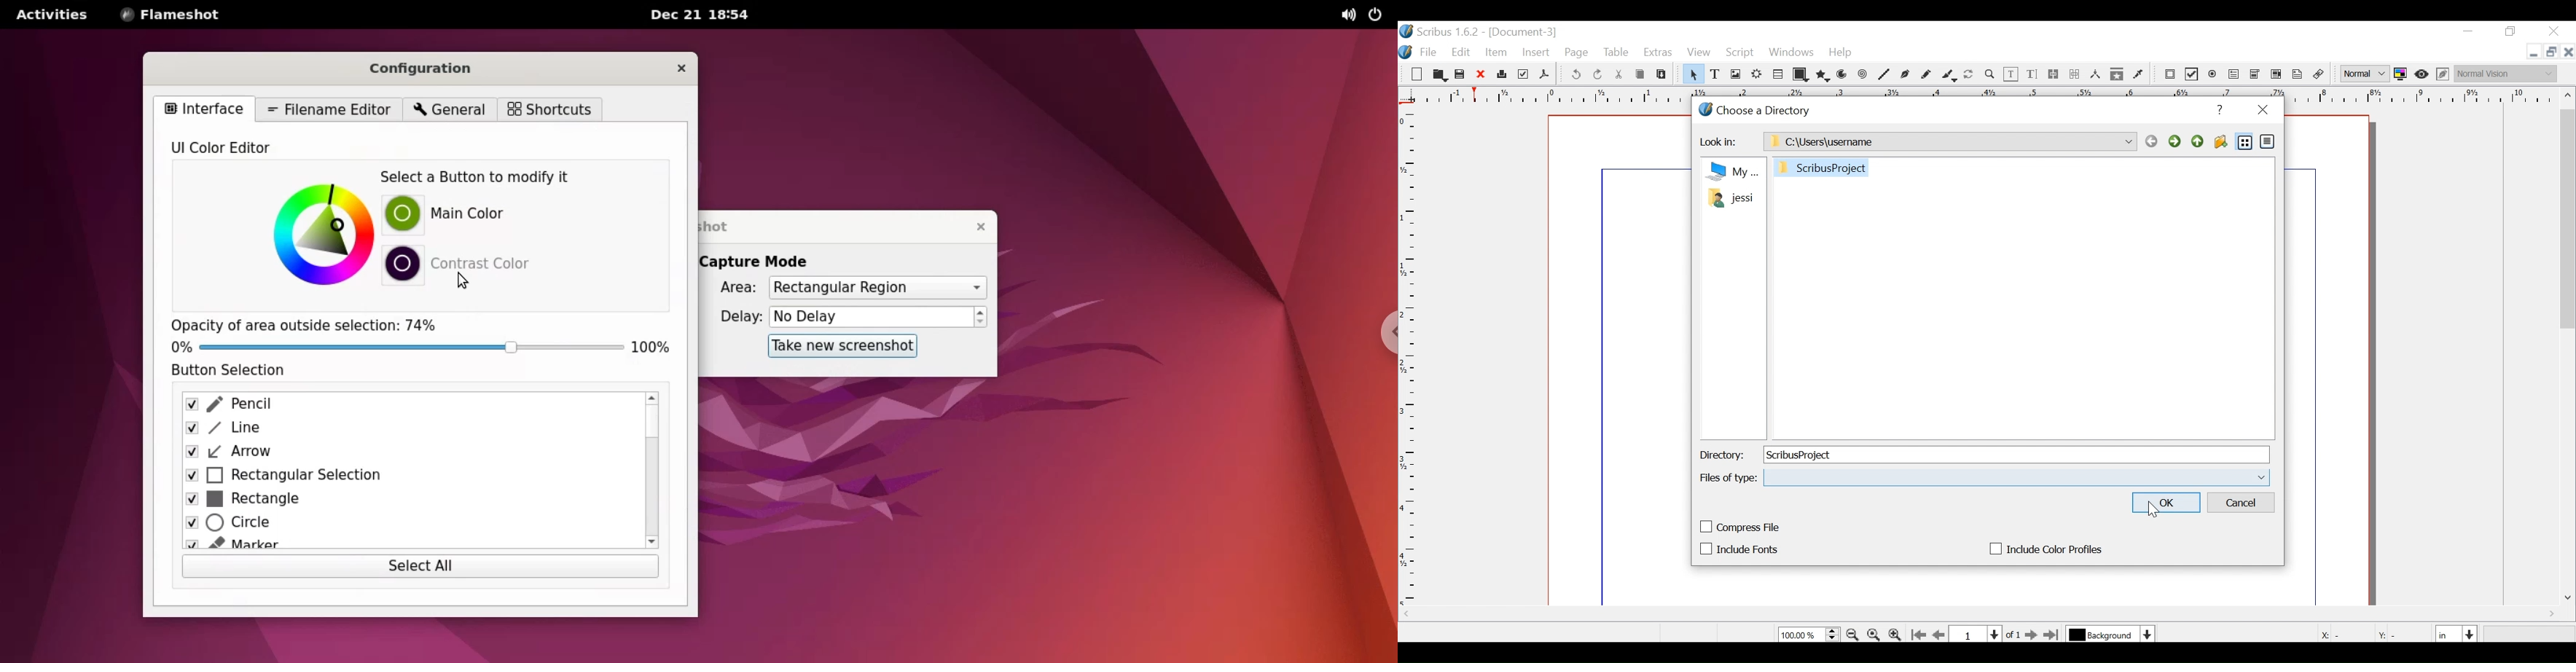 This screenshot has width=2576, height=672. I want to click on Zoom out, so click(1896, 635).